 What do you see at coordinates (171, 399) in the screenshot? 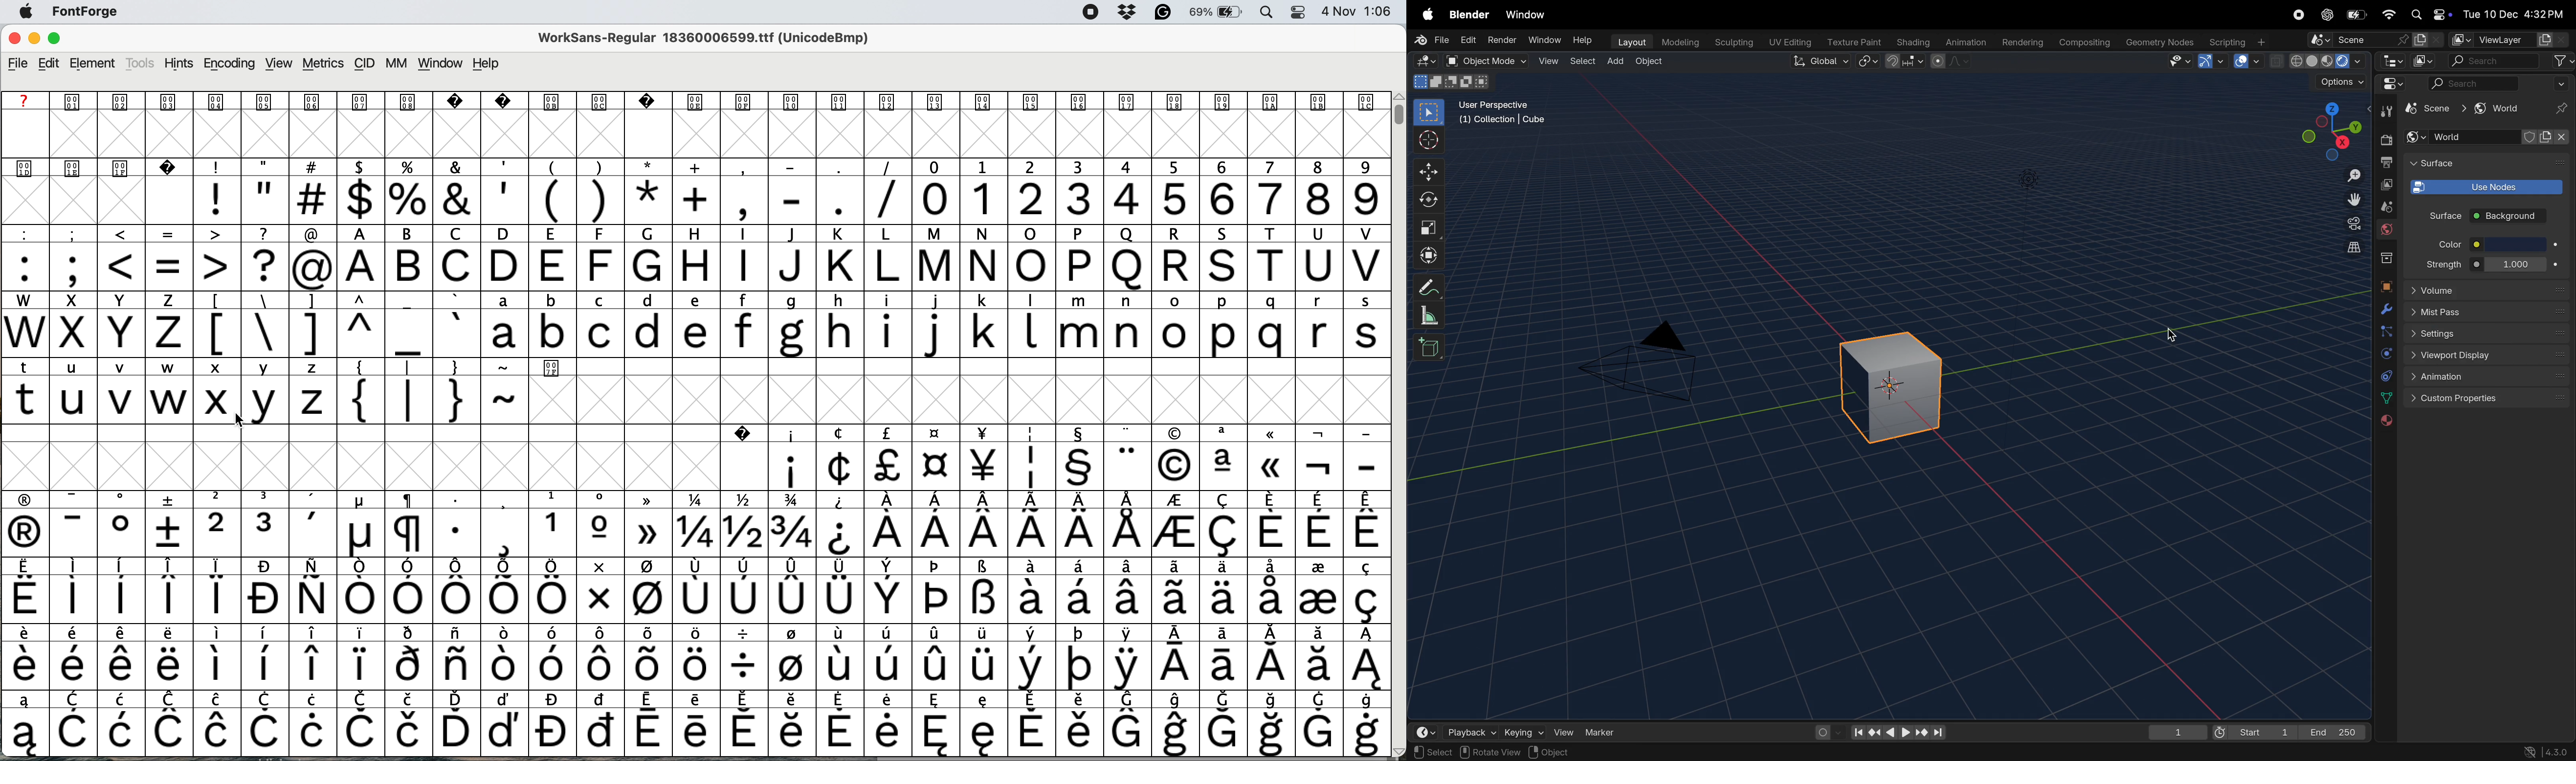
I see `lower case letter t to z` at bounding box center [171, 399].